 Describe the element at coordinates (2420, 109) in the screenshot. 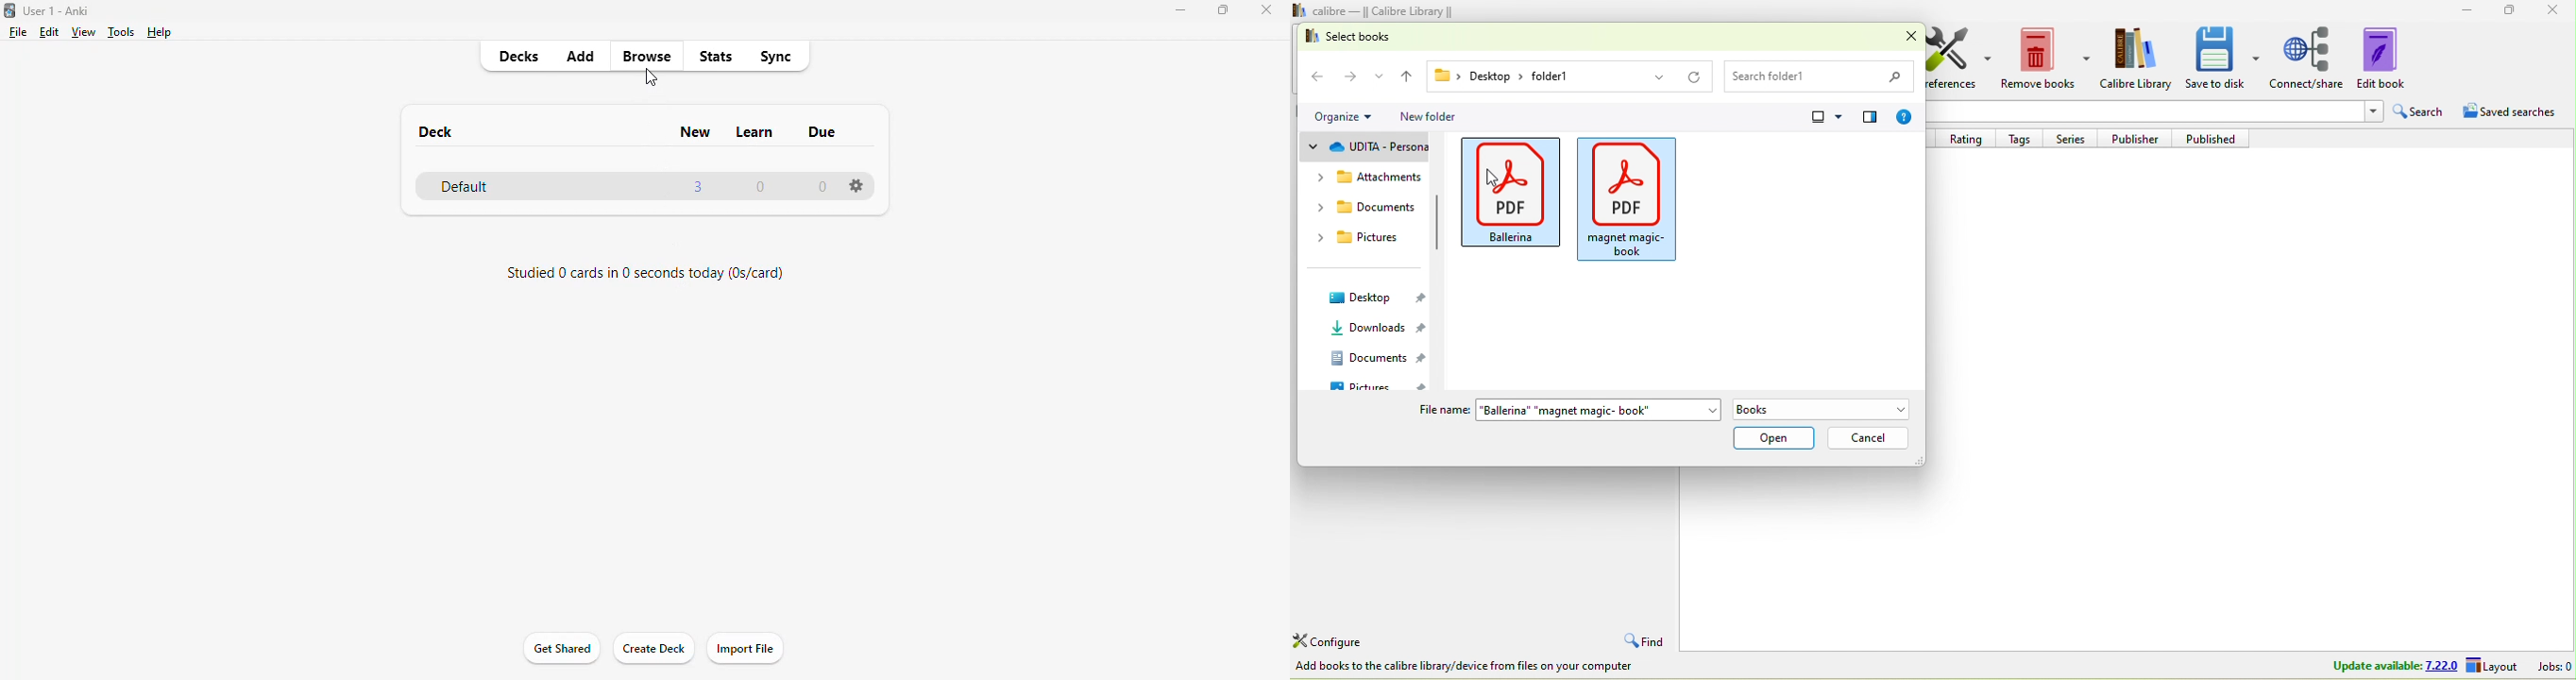

I see `search` at that location.